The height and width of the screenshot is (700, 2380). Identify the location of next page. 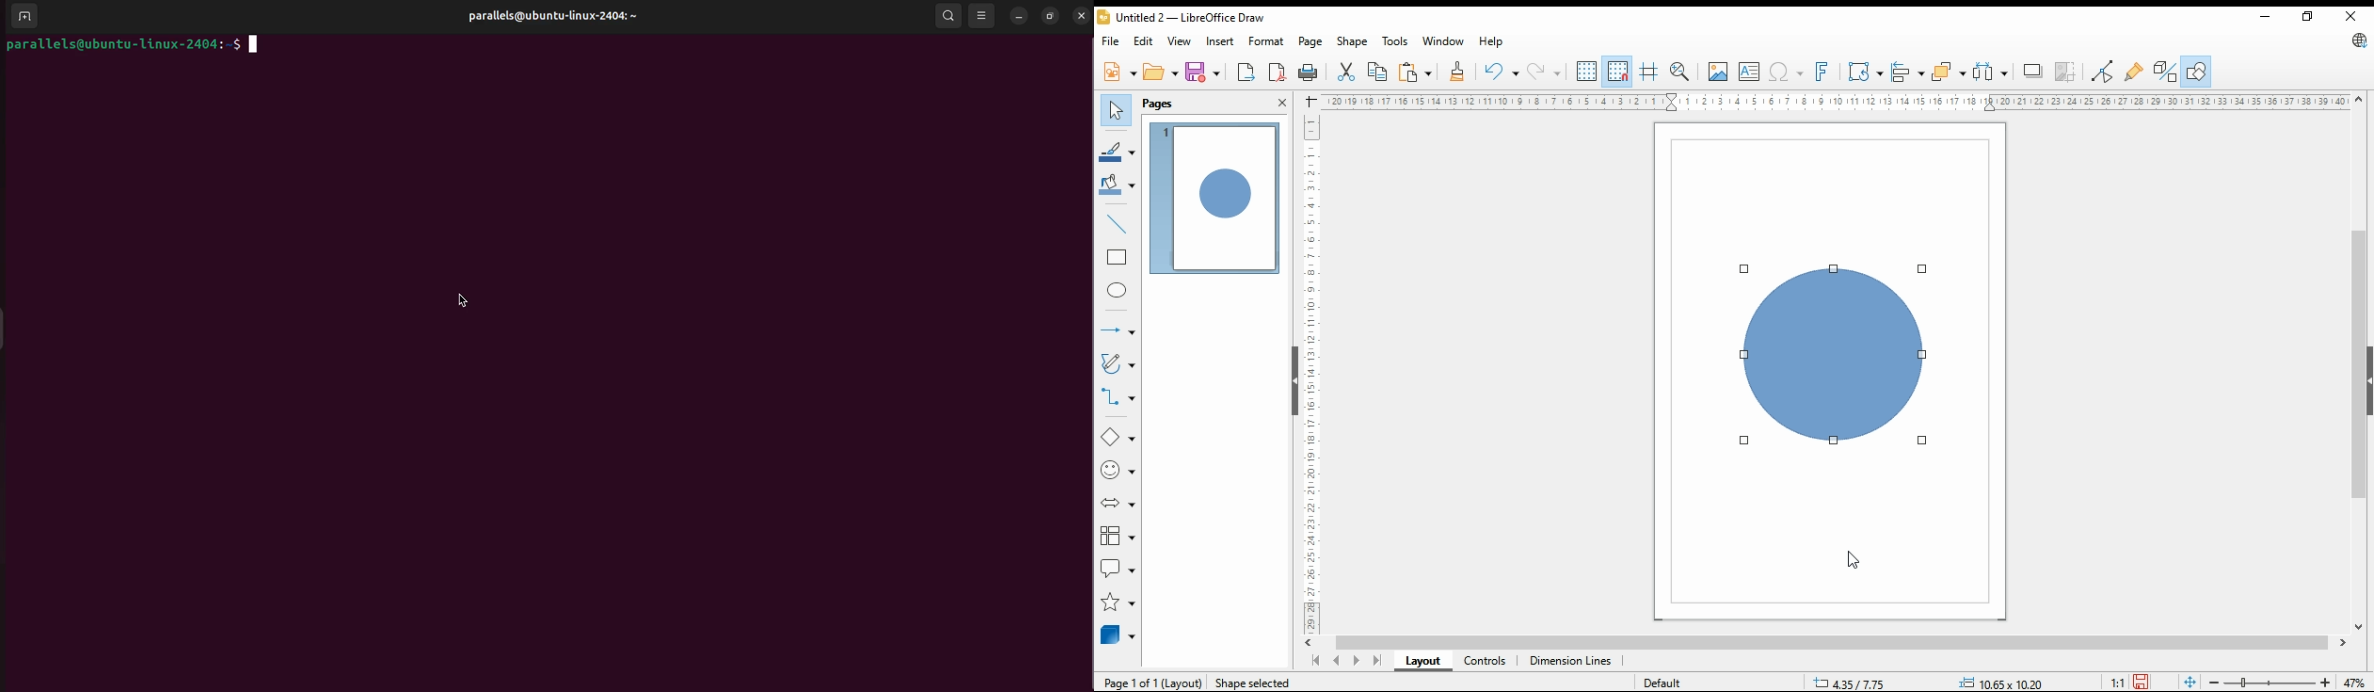
(1355, 660).